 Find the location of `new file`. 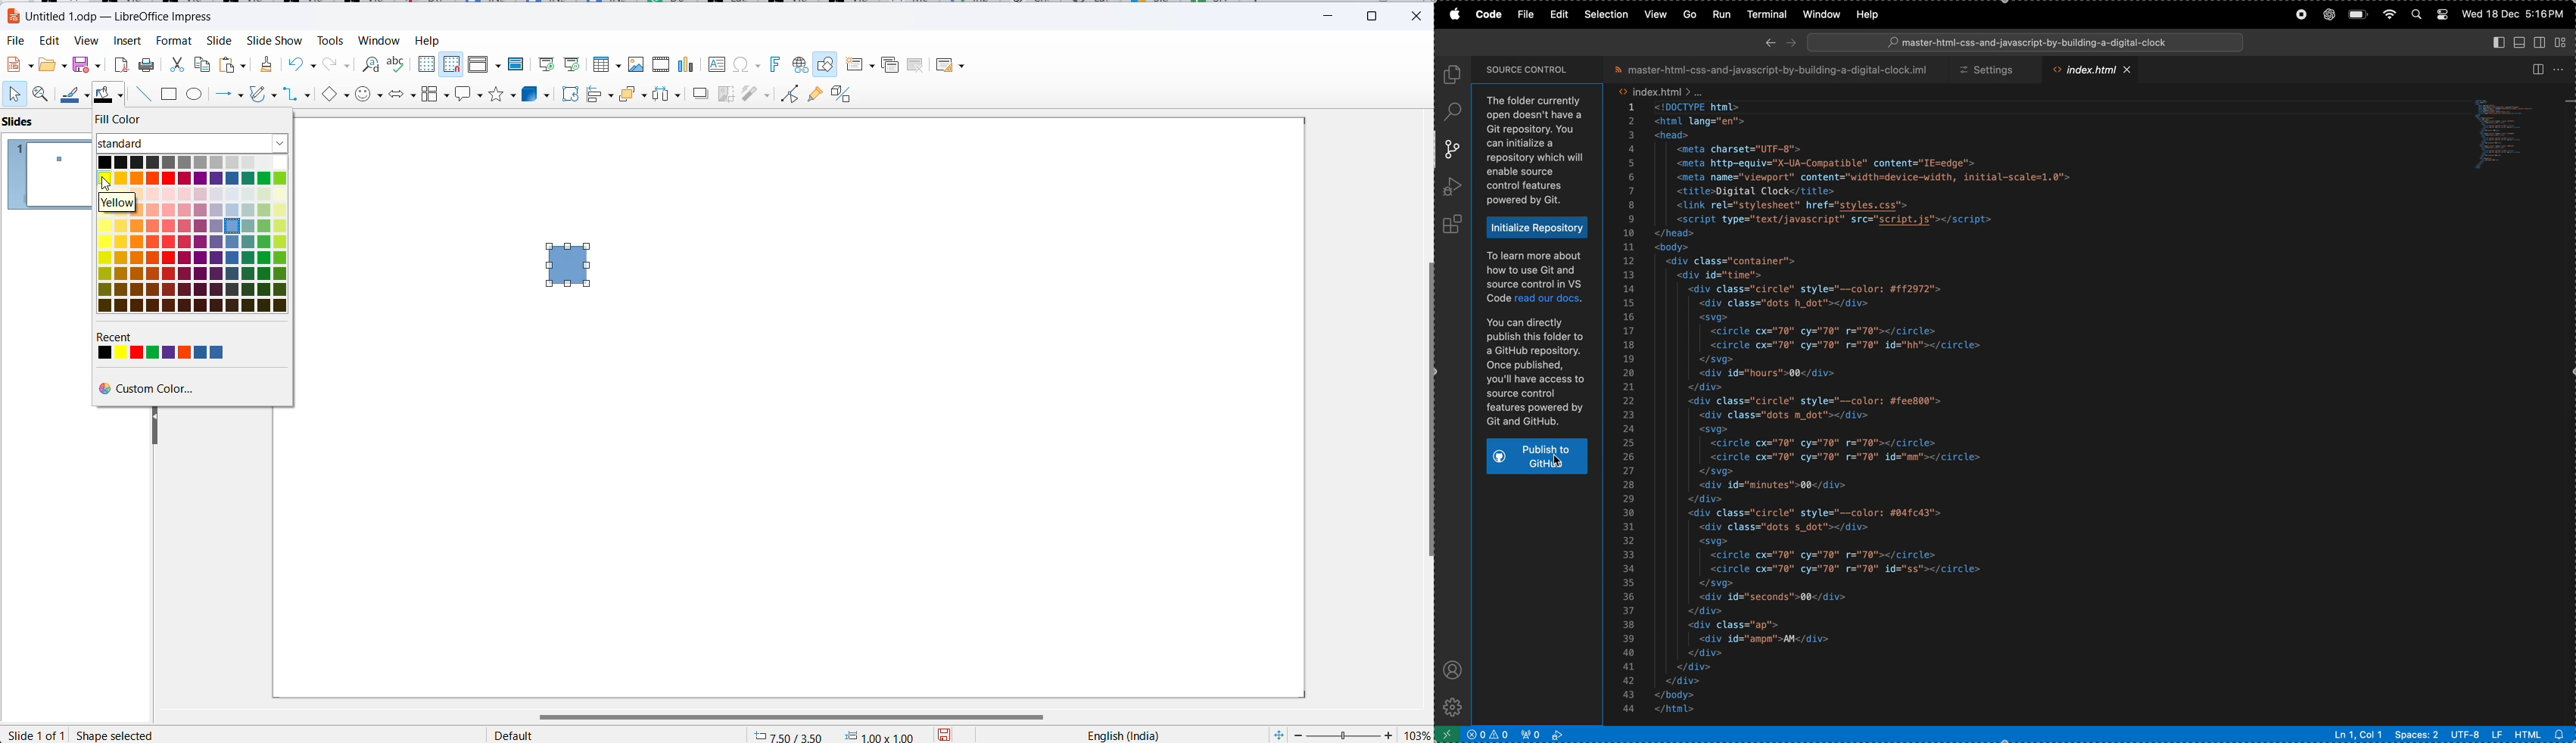

new file is located at coordinates (18, 65).